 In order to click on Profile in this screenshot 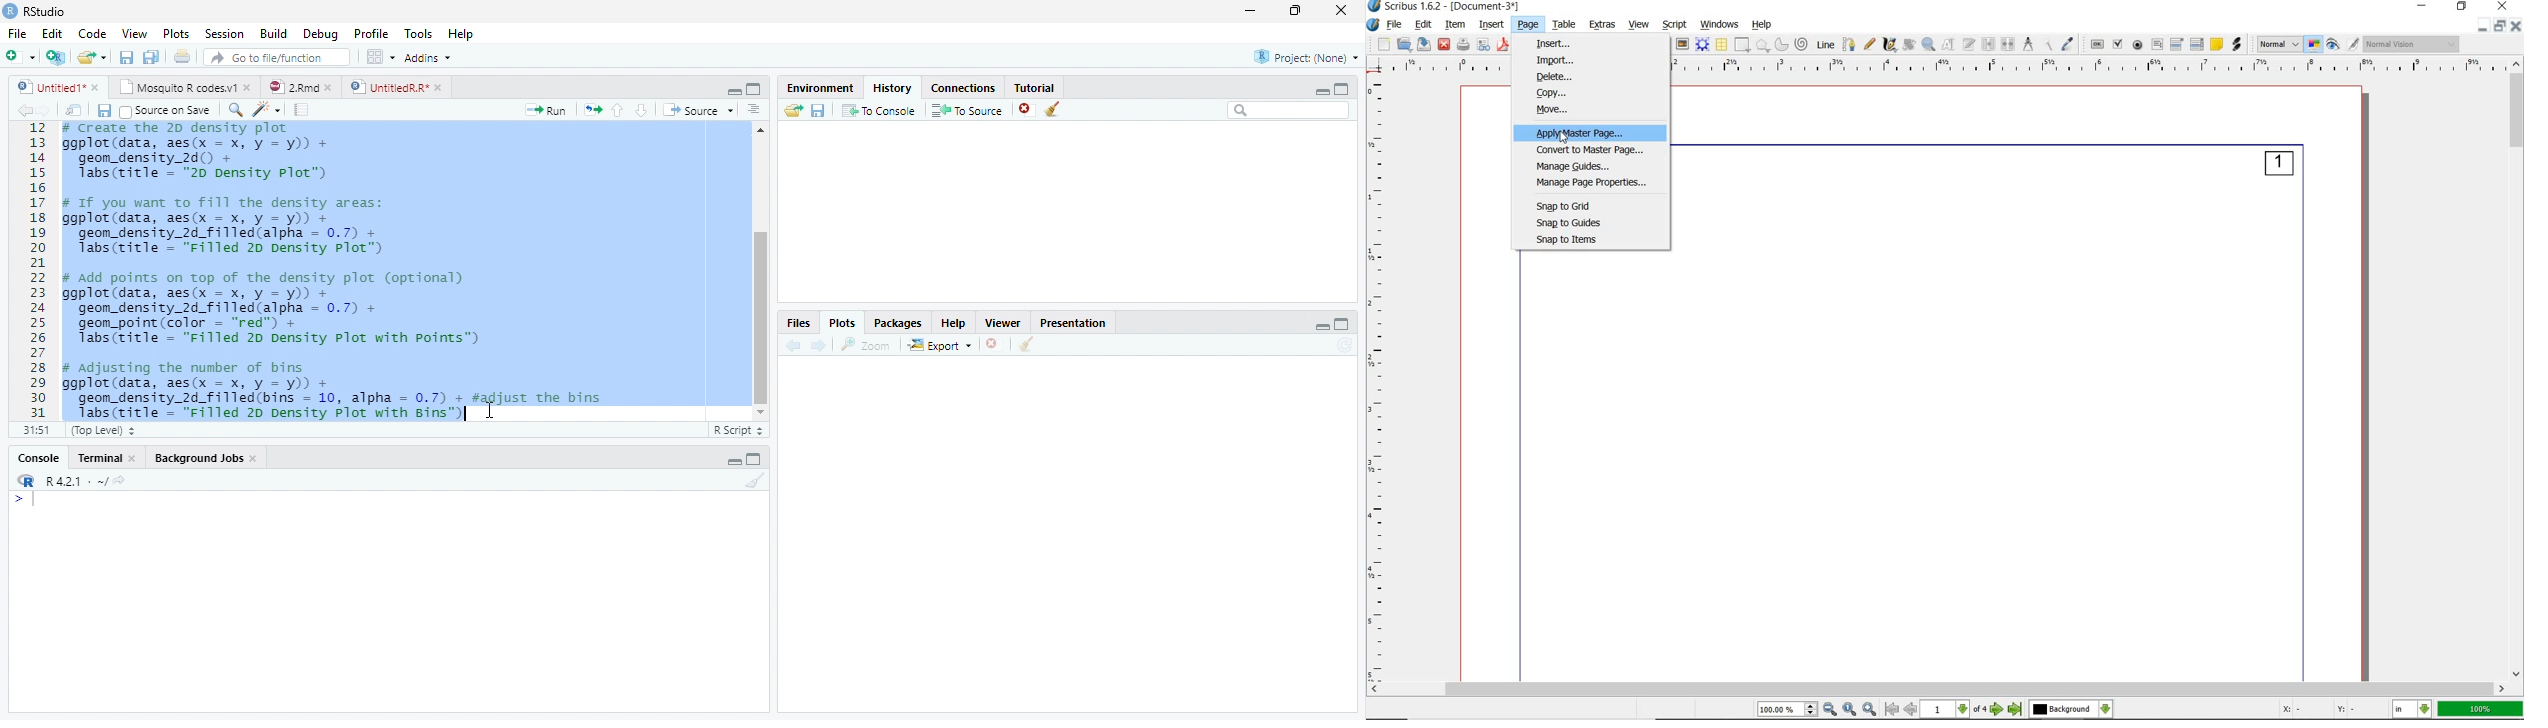, I will do `click(372, 34)`.